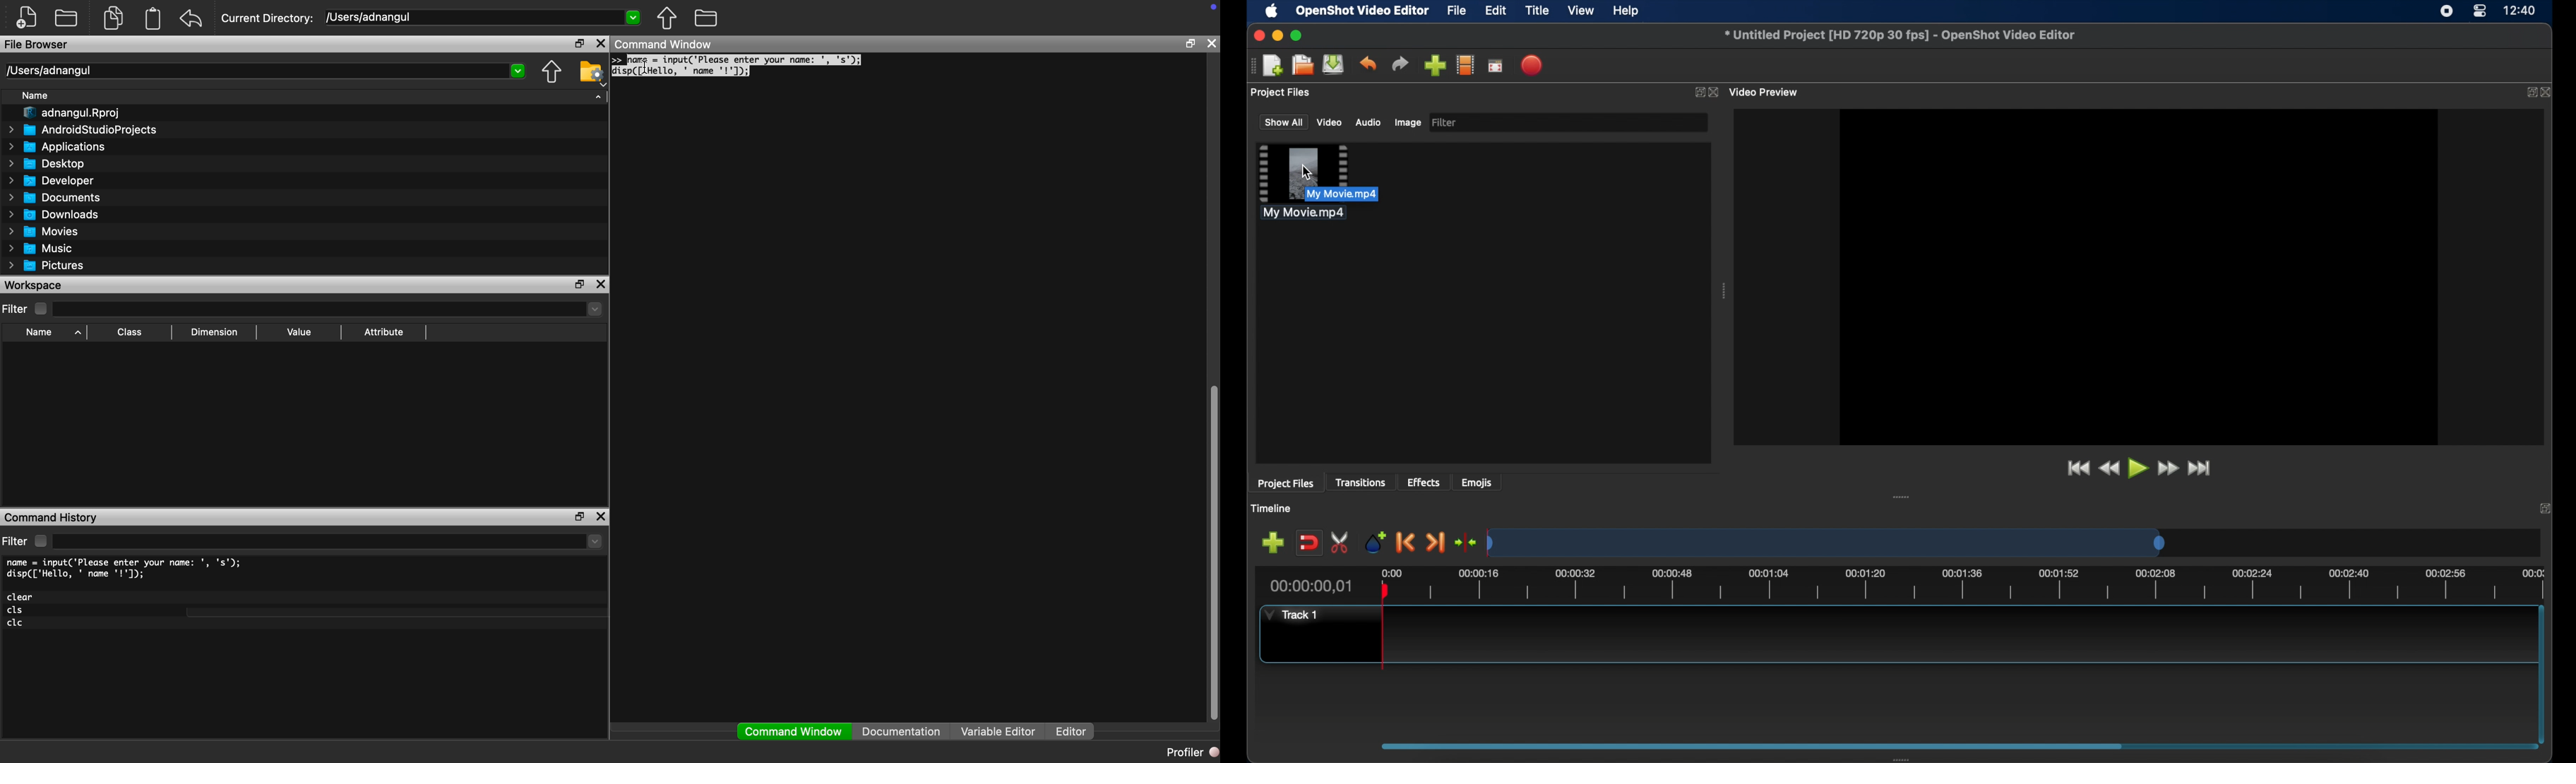 The height and width of the screenshot is (784, 2576). What do you see at coordinates (1304, 170) in the screenshot?
I see `cursor` at bounding box center [1304, 170].